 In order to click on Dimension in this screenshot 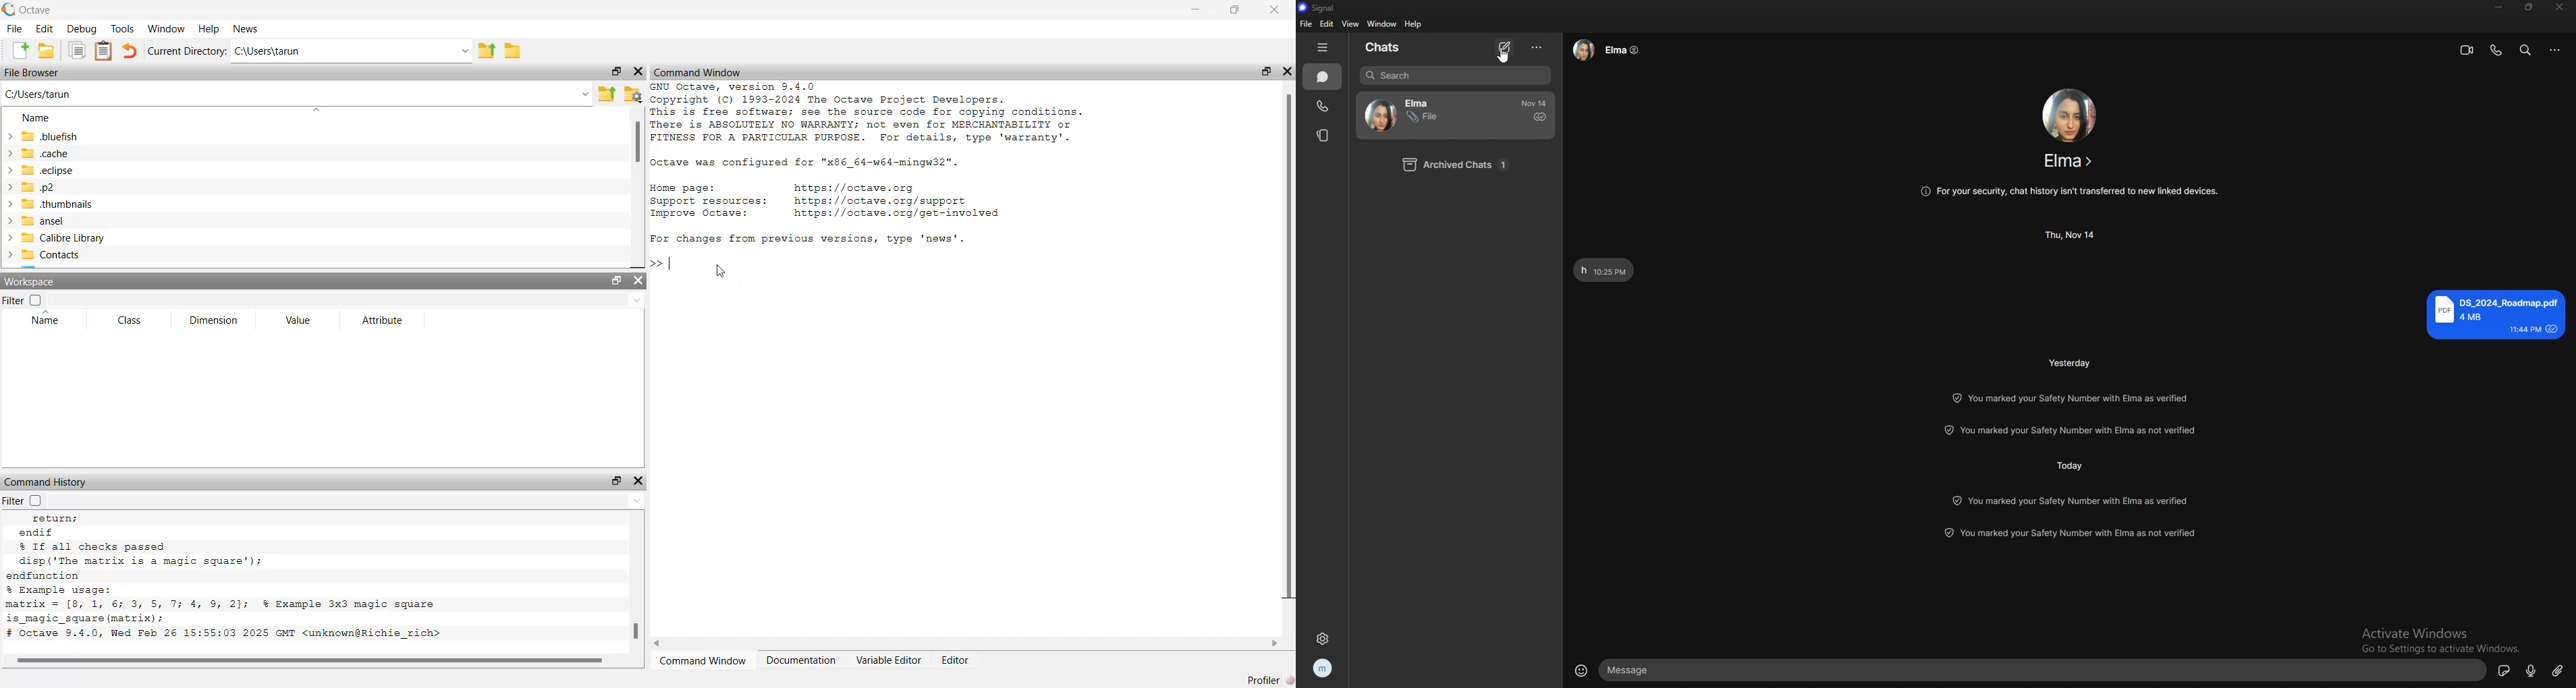, I will do `click(213, 321)`.